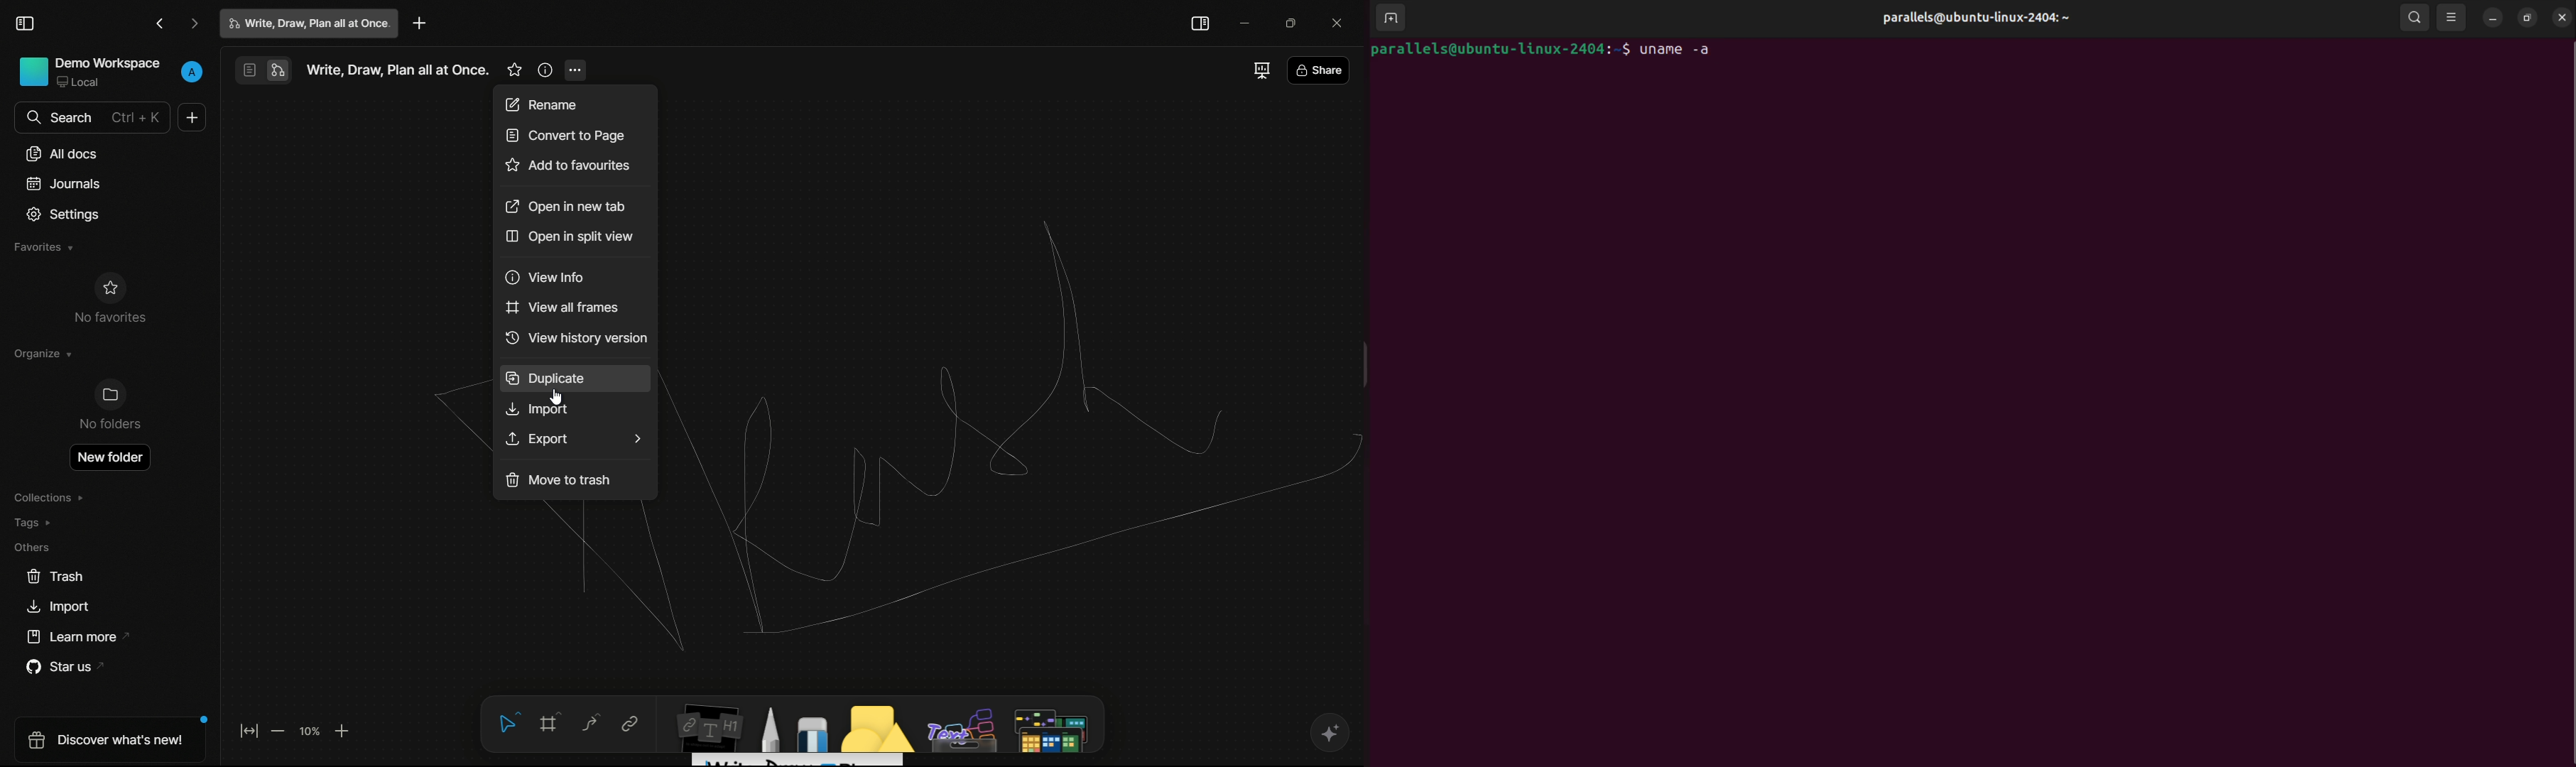 The image size is (2576, 784). Describe the element at coordinates (107, 62) in the screenshot. I see `demo workspace` at that location.